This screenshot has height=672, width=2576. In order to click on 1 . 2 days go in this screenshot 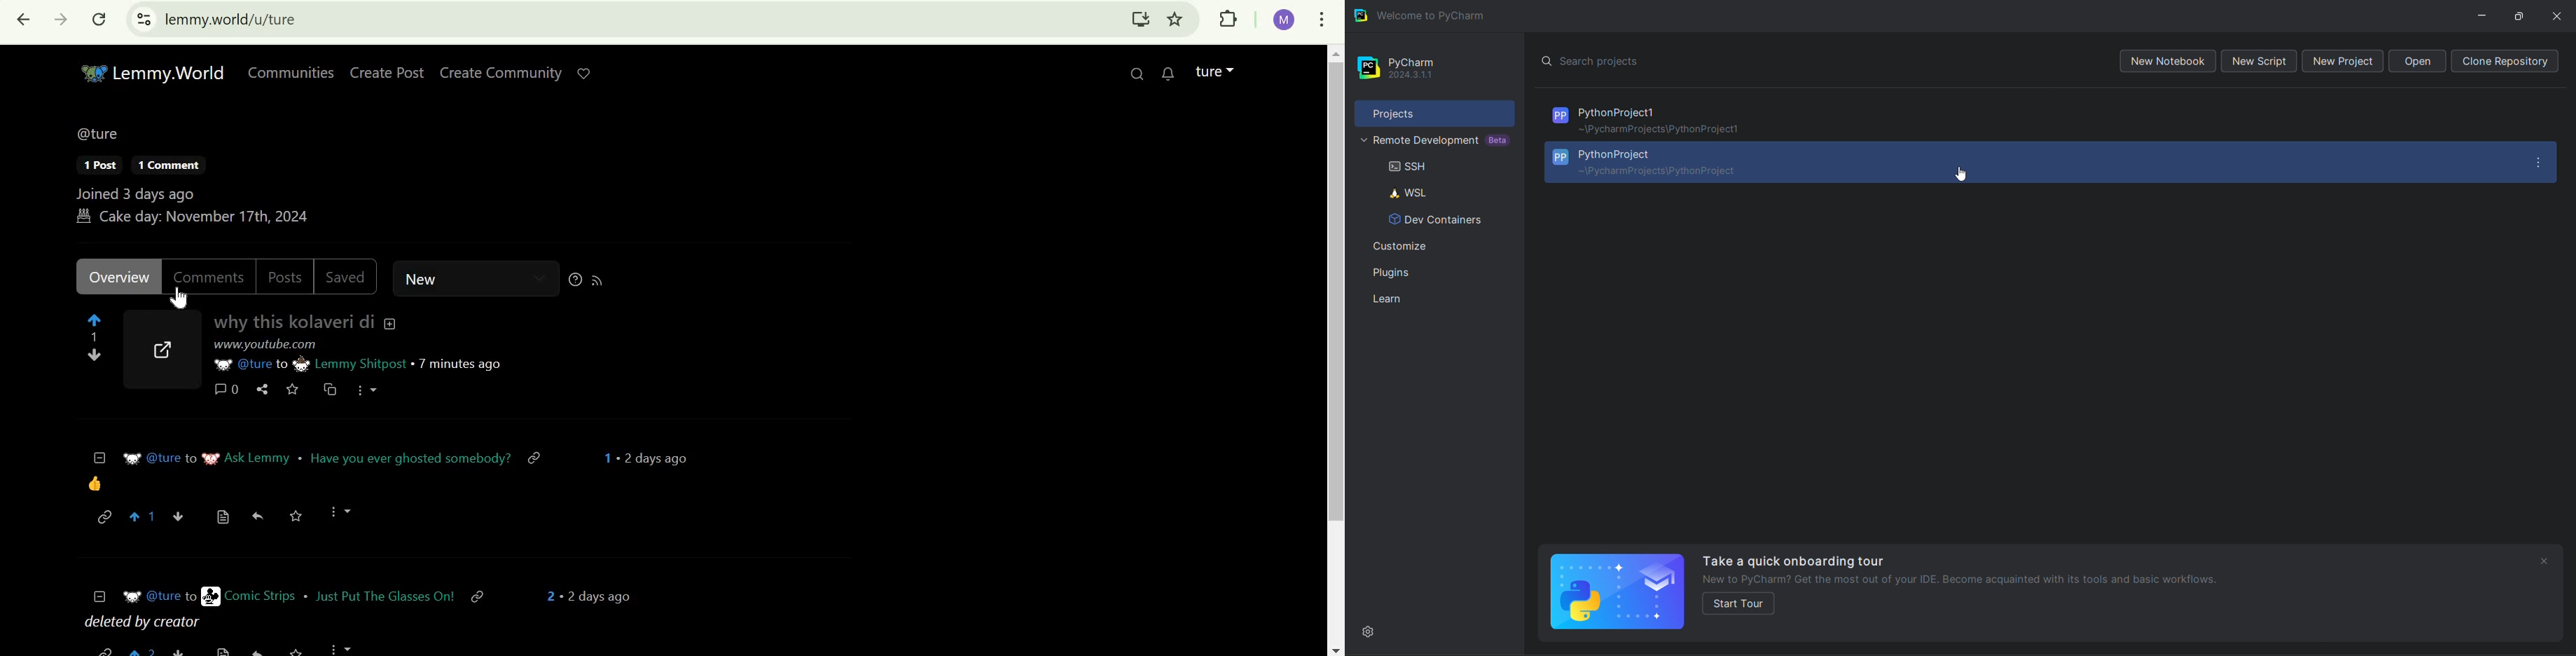, I will do `click(650, 458)`.